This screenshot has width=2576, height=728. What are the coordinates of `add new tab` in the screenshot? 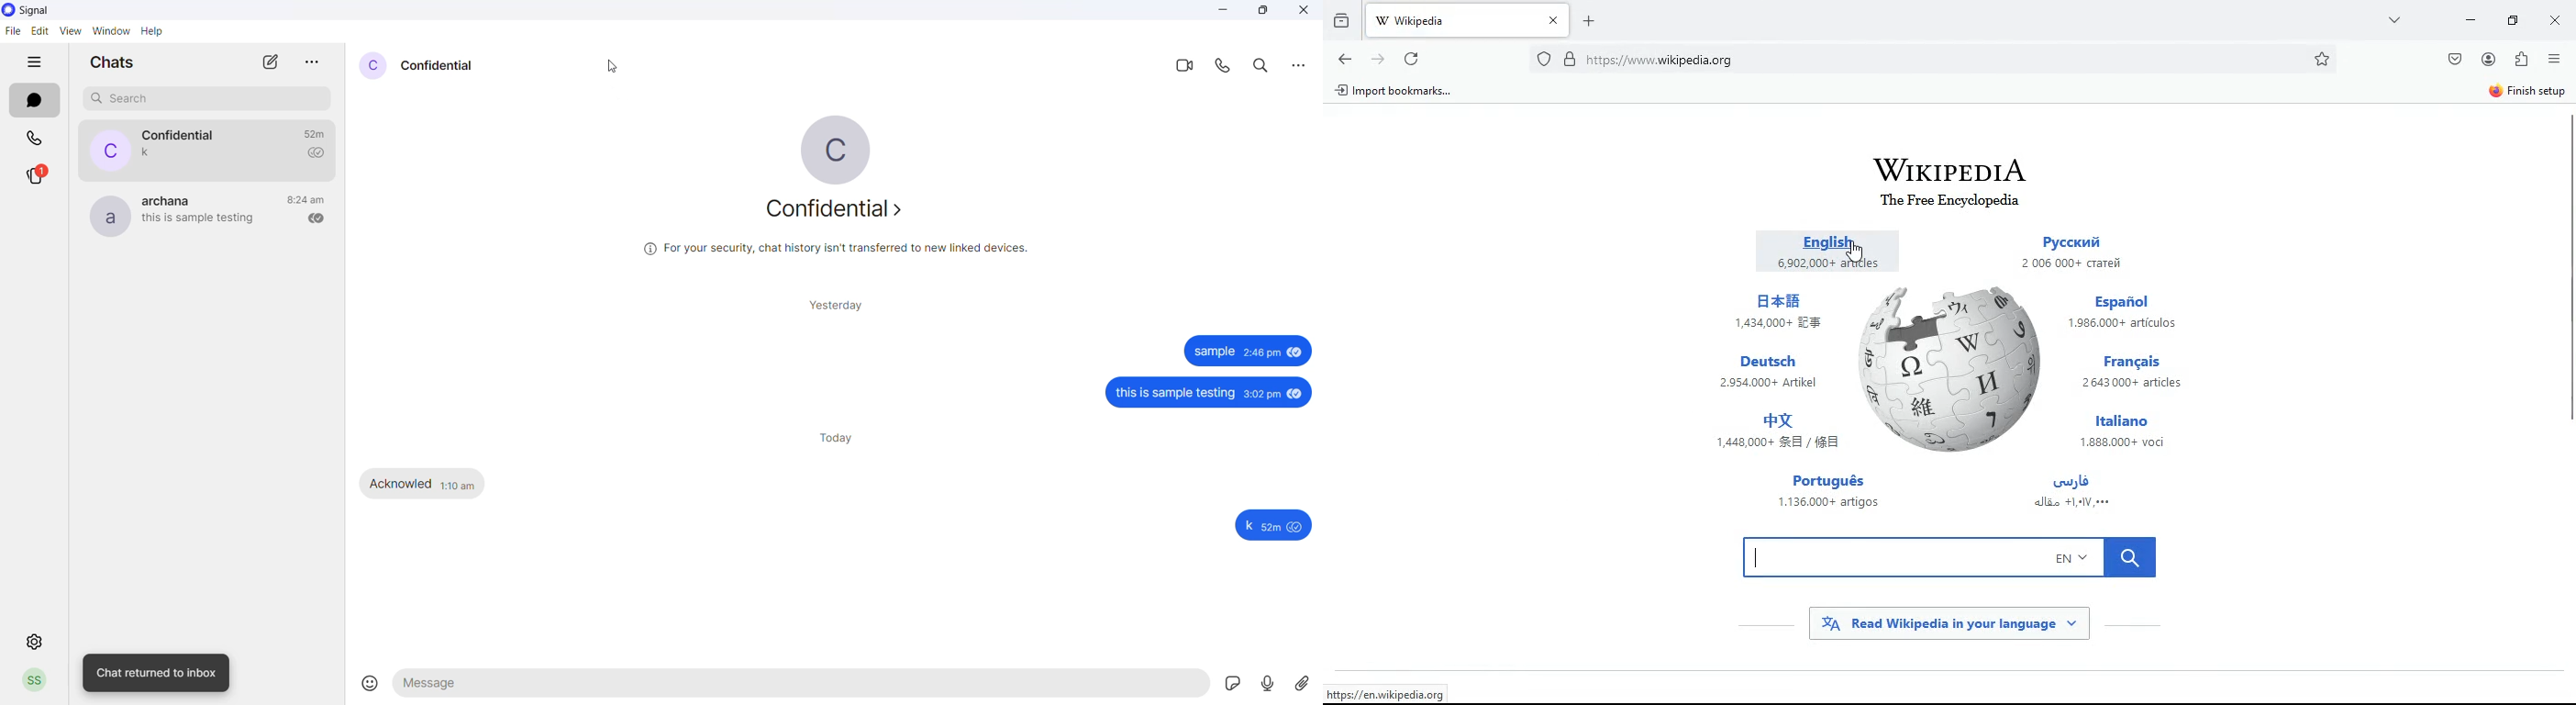 It's located at (1593, 19).